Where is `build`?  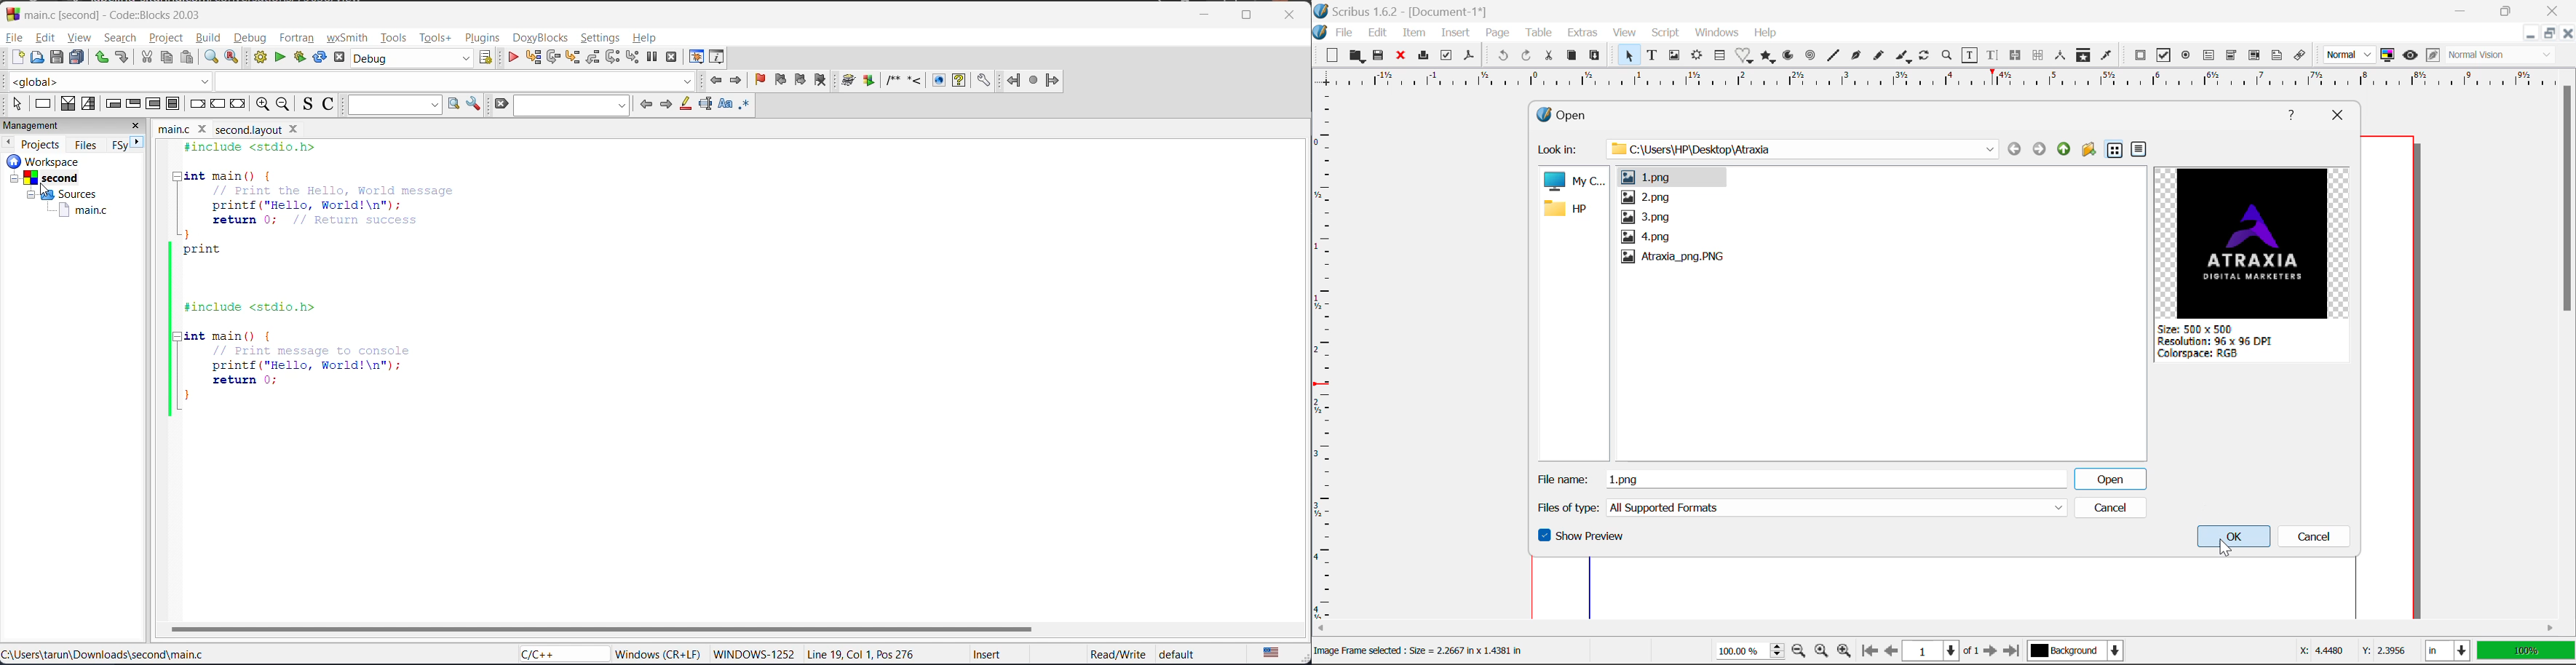
build is located at coordinates (207, 36).